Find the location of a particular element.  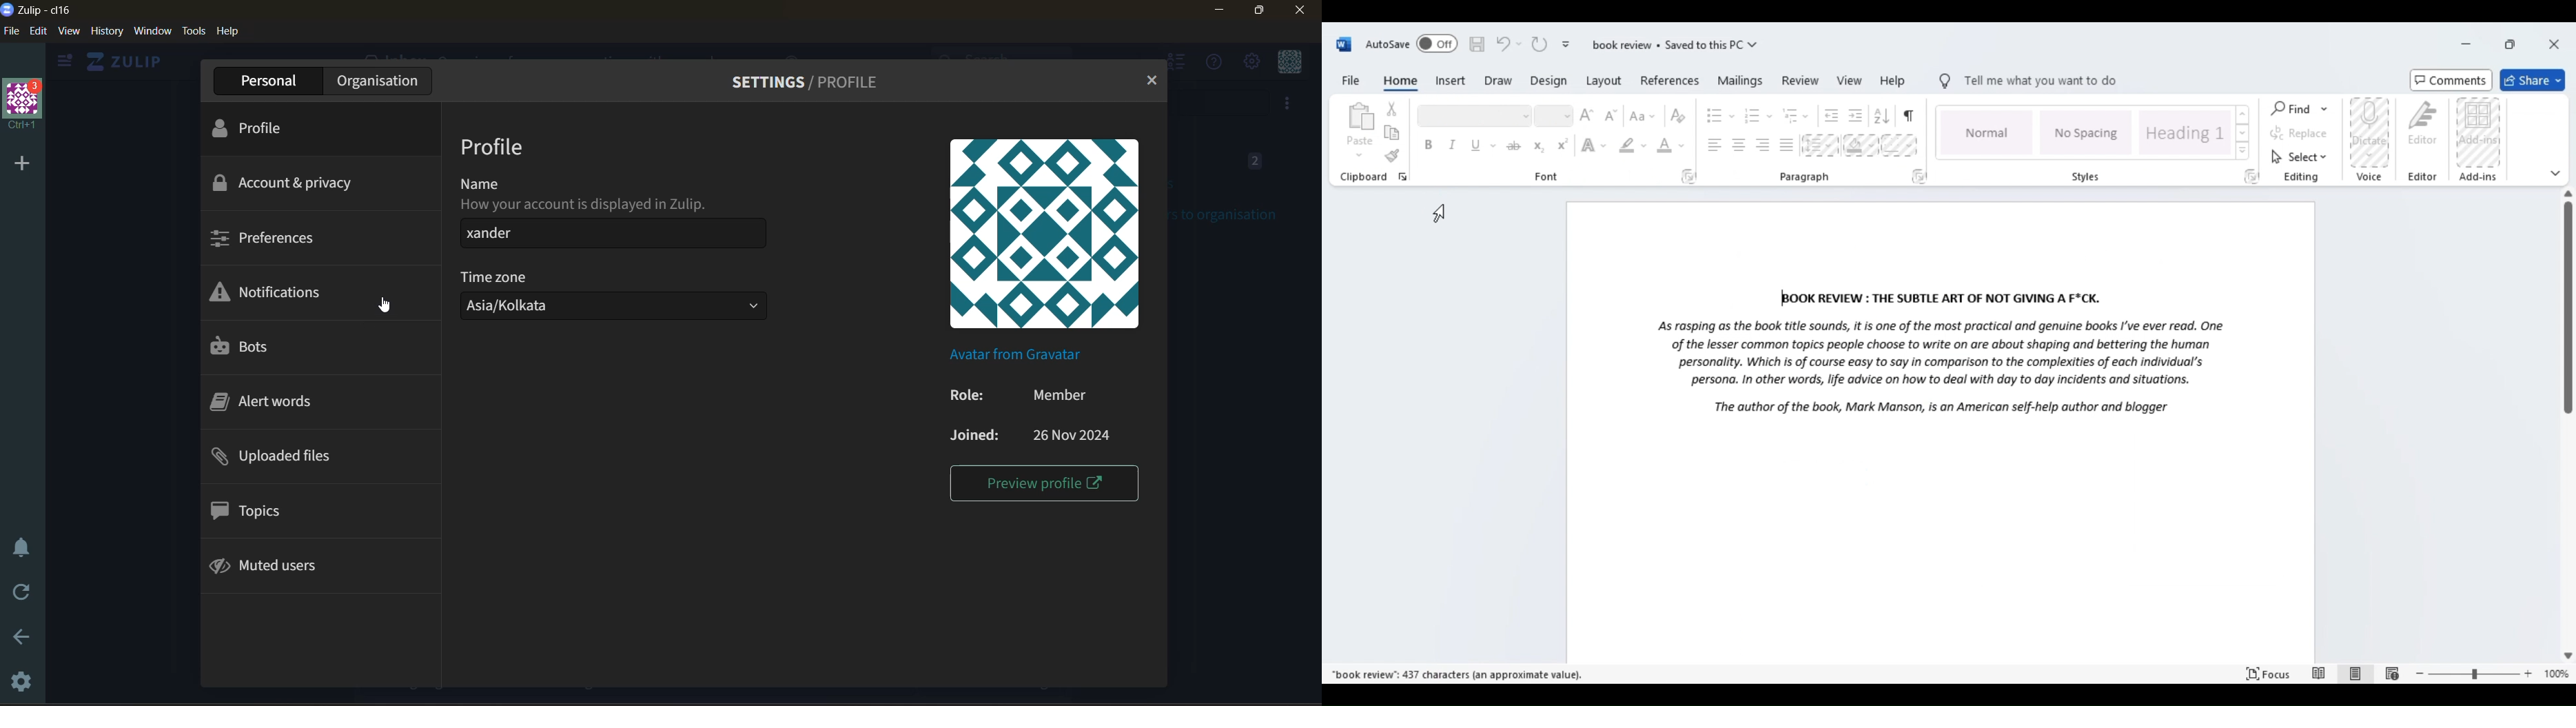

book review + Saved to this PC v is located at coordinates (1664, 47).